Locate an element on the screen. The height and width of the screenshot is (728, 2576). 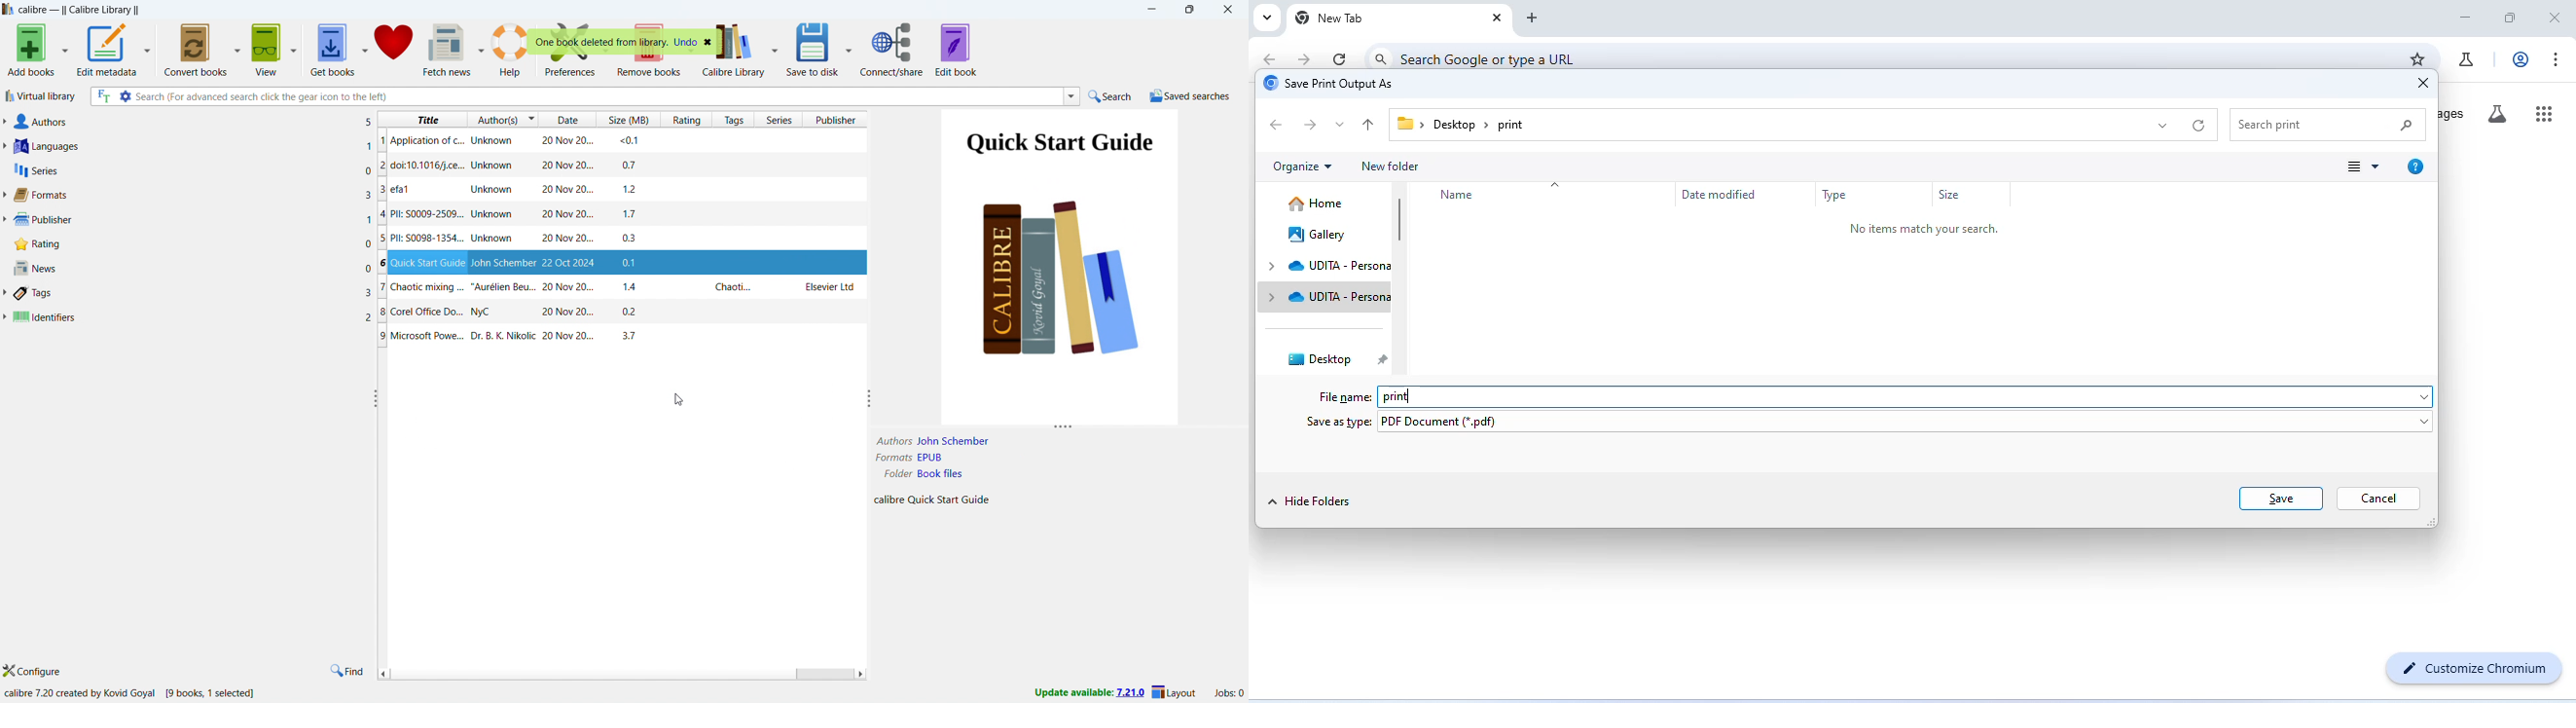
search google or type a URL is located at coordinates (1491, 59).